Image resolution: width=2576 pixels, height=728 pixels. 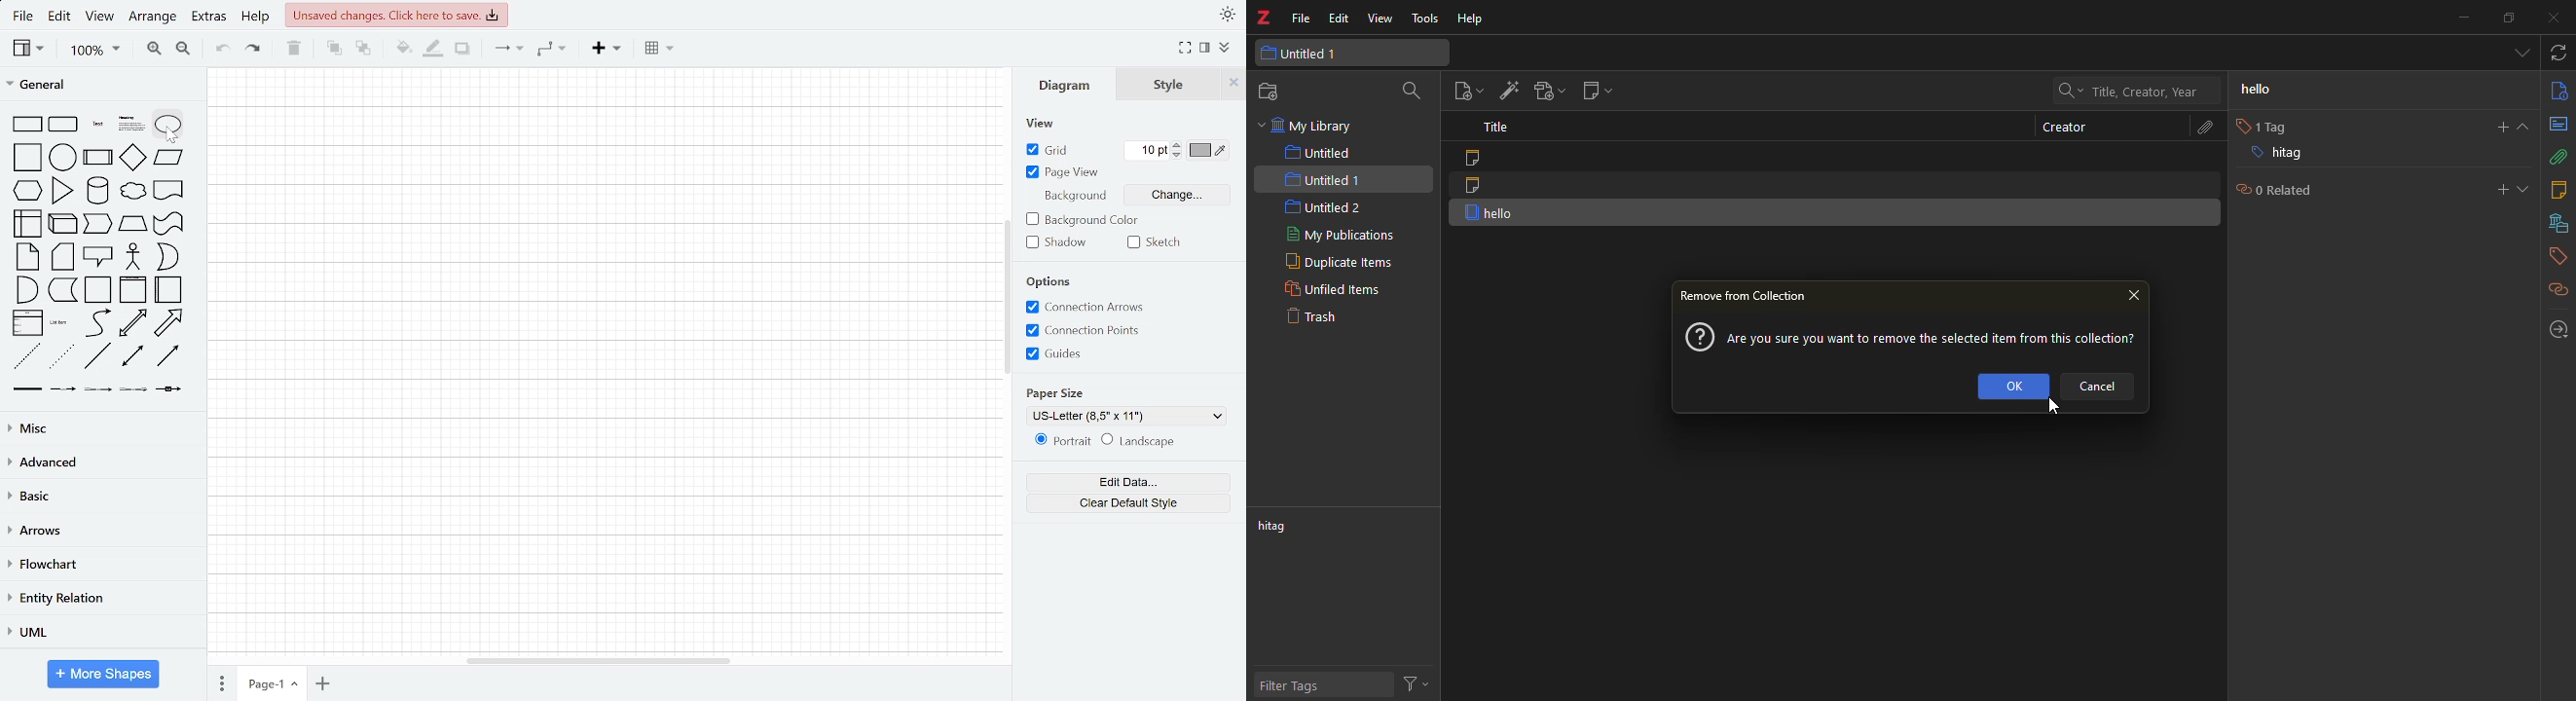 I want to click on Shadow, so click(x=1057, y=244).